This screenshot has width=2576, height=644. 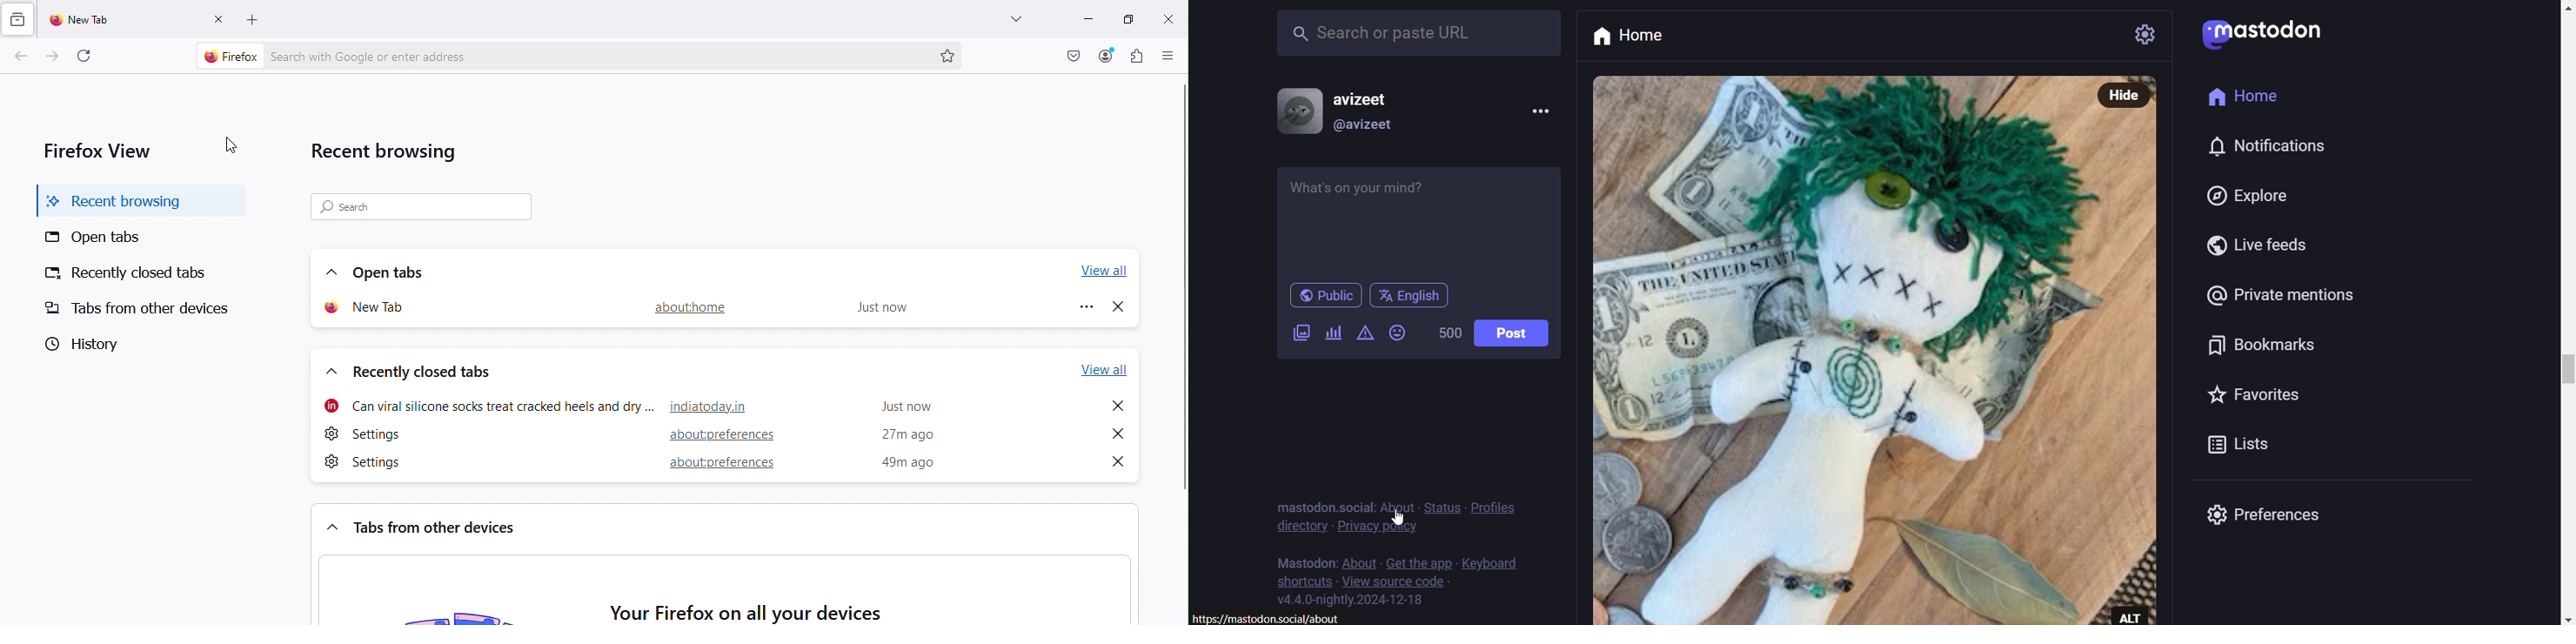 I want to click on settings , so click(x=359, y=465).